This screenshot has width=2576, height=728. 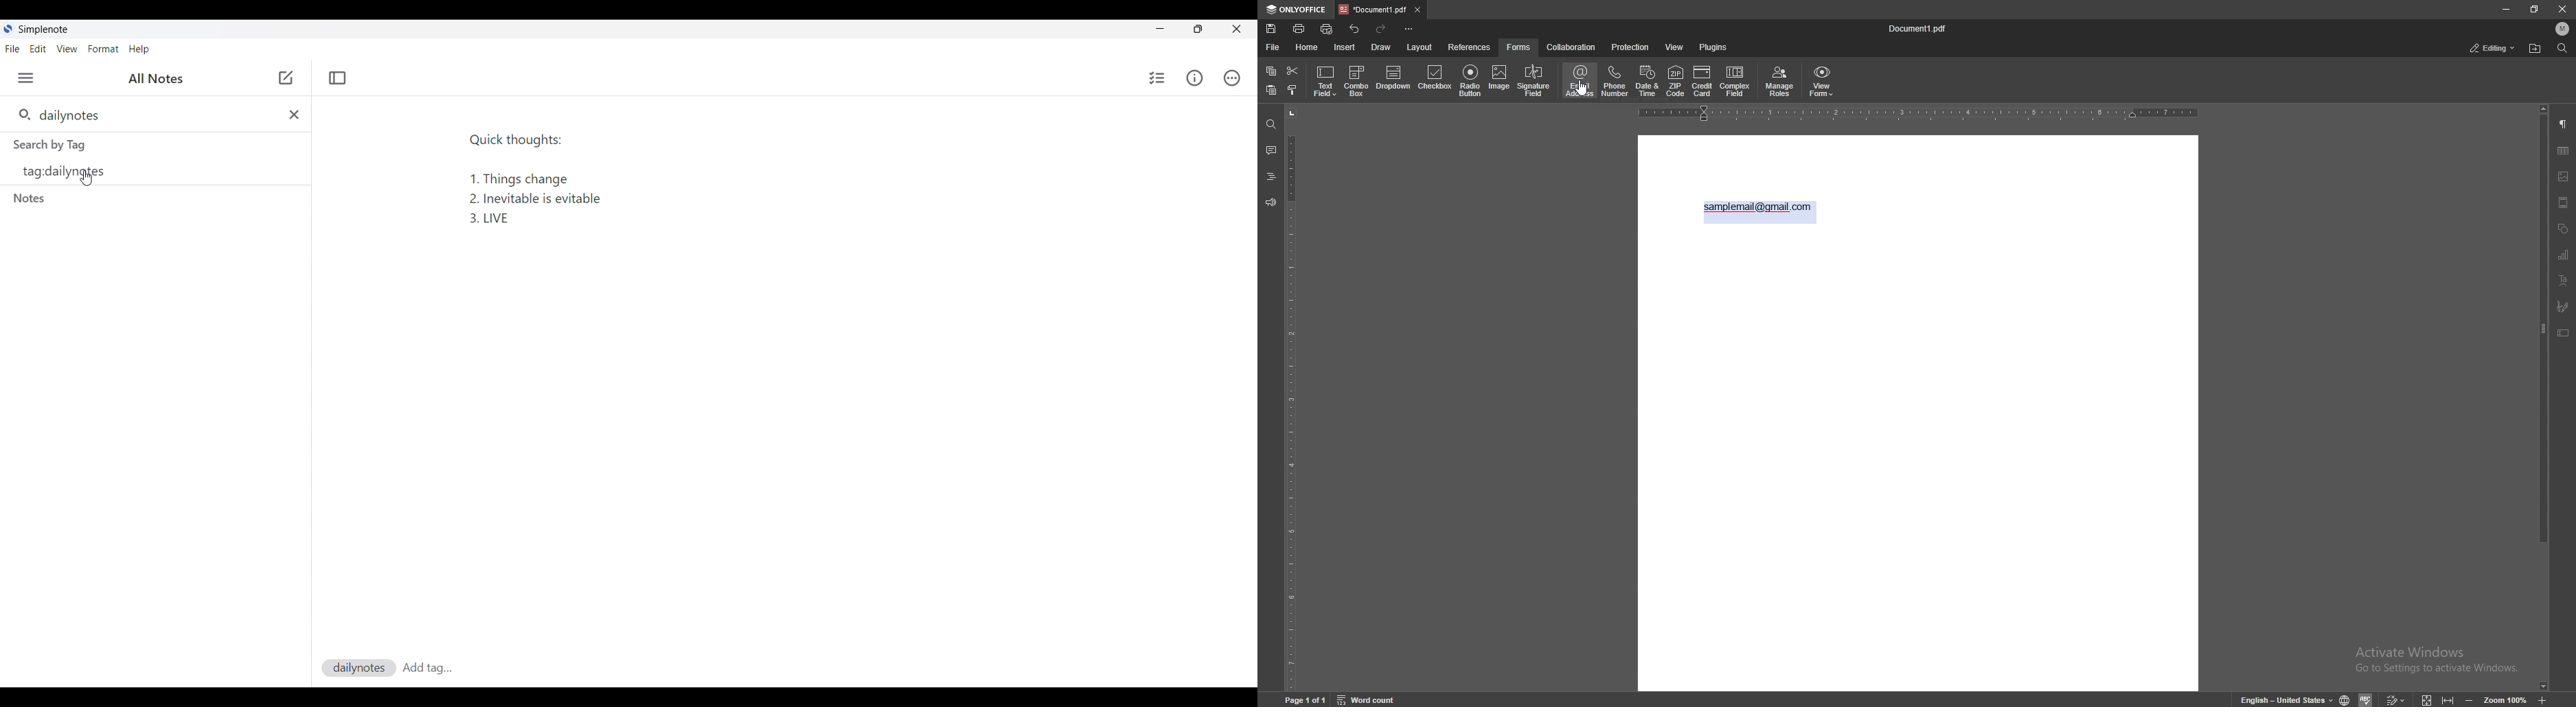 I want to click on print, so click(x=1299, y=28).